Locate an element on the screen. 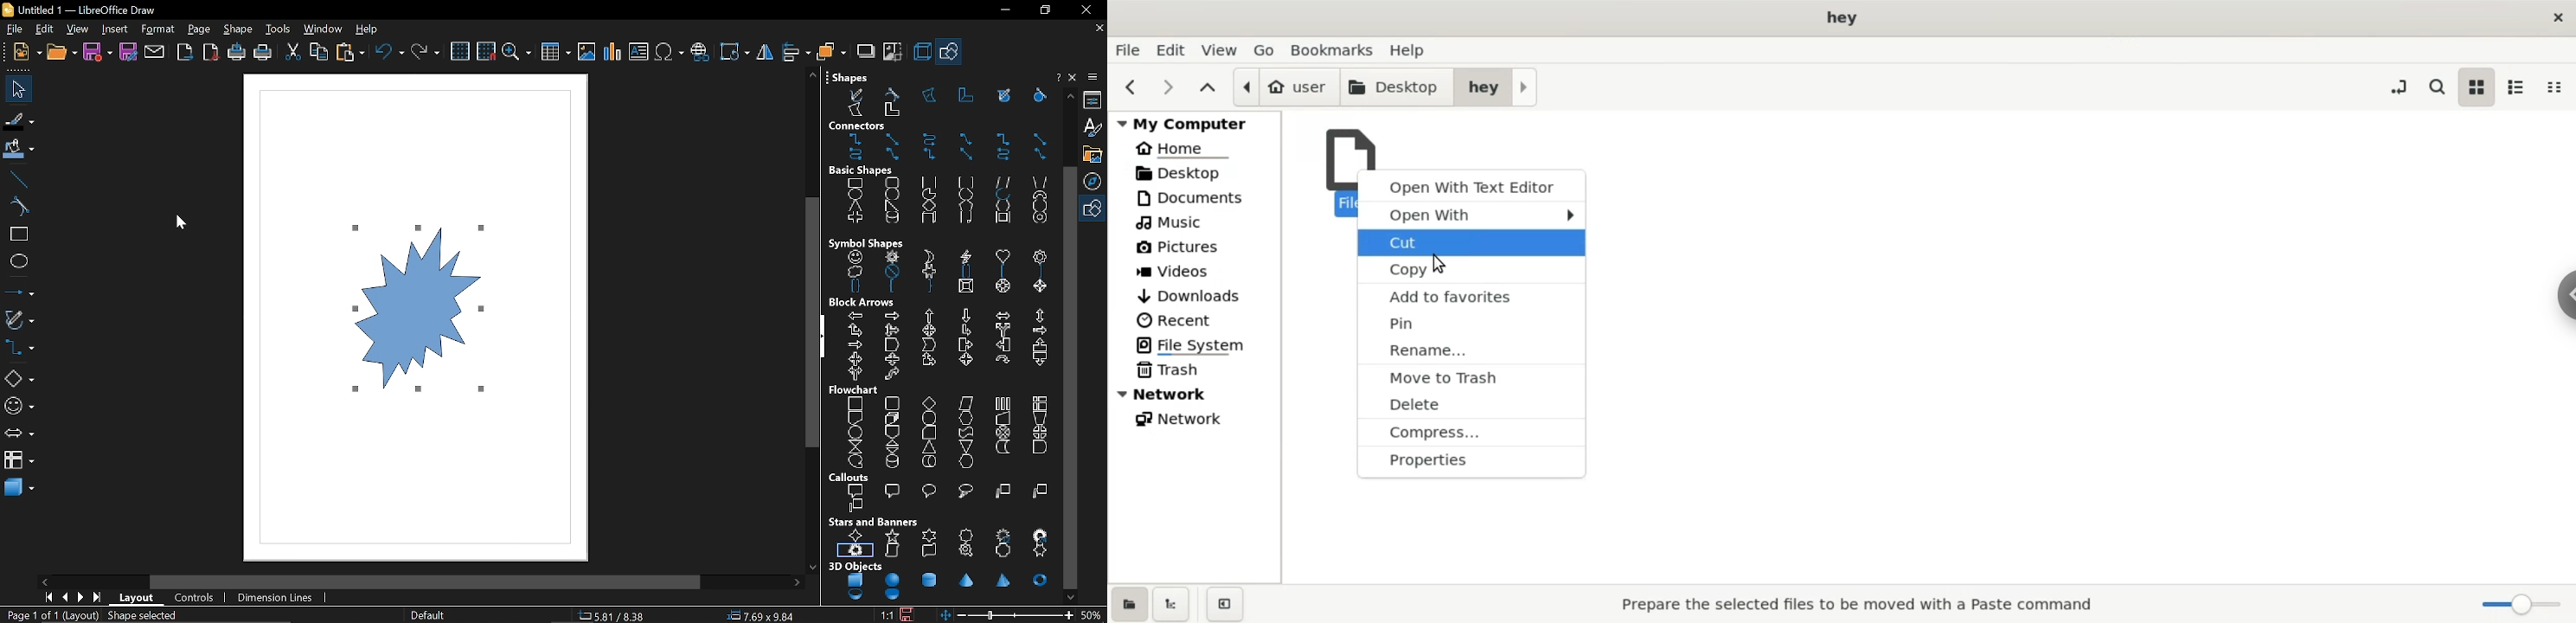 Image resolution: width=2576 pixels, height=644 pixels. Vertical scrollbar for shapes is located at coordinates (1072, 377).